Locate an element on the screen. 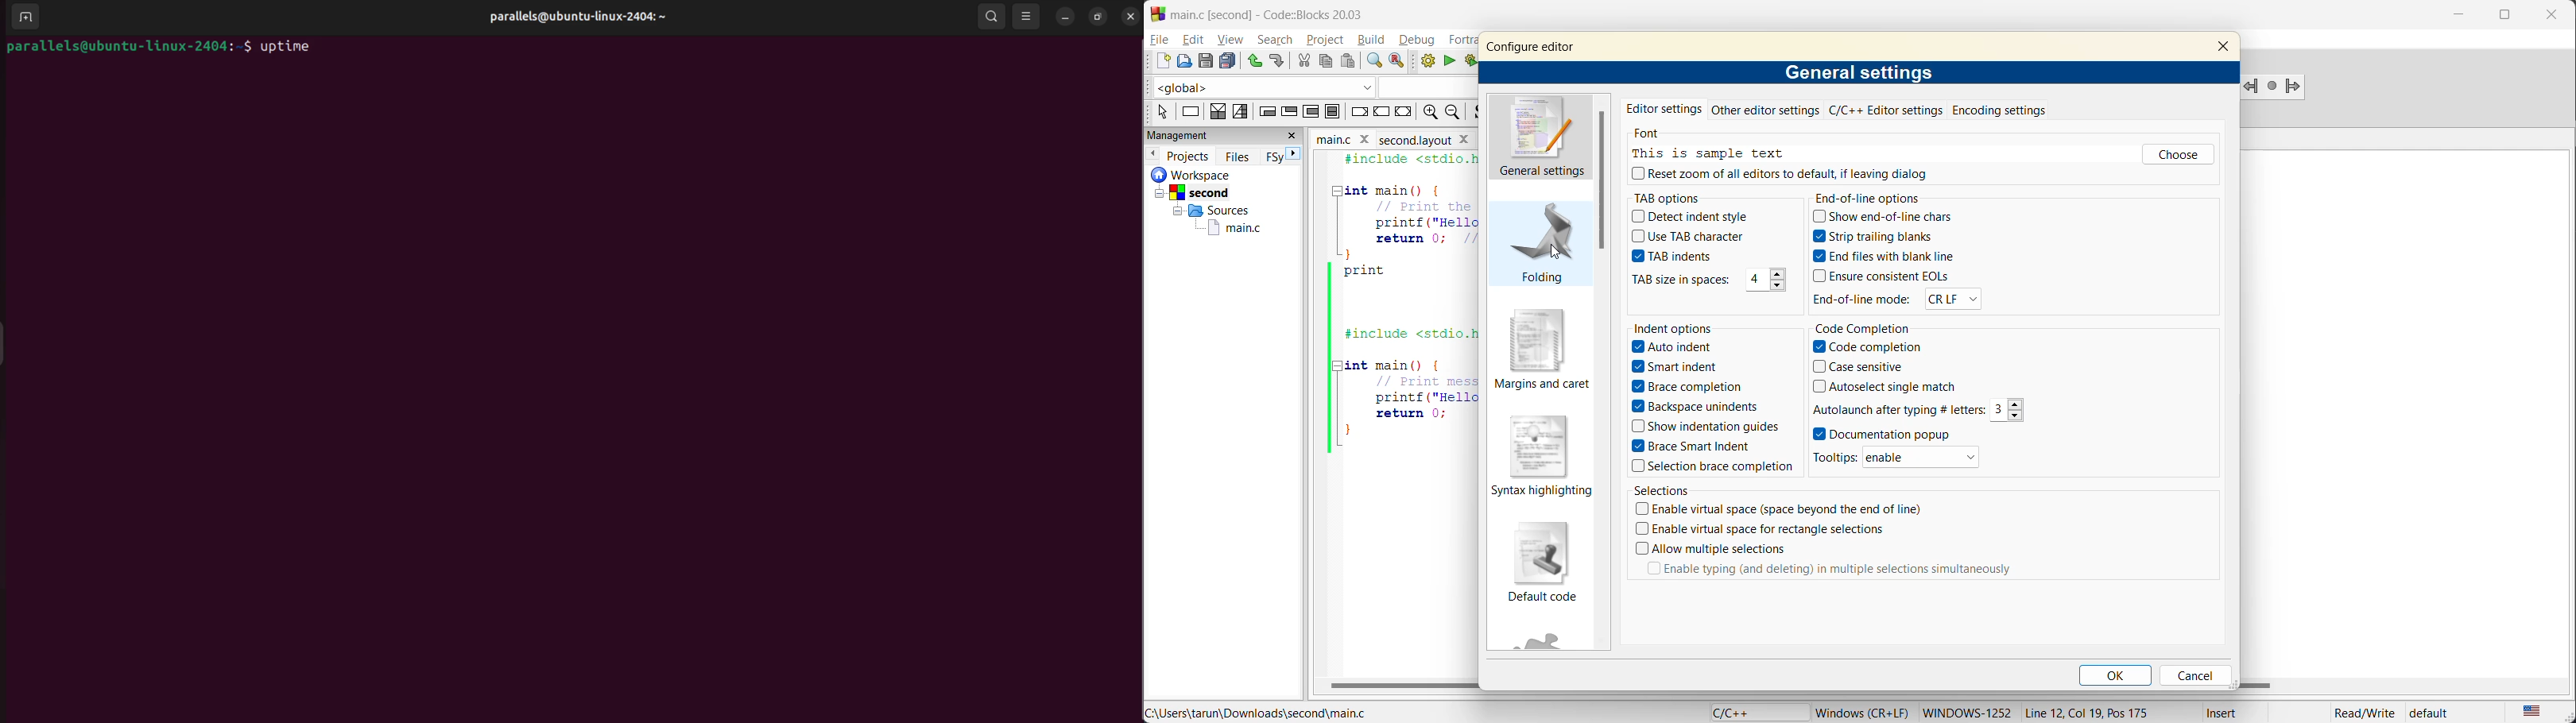  selections is located at coordinates (1833, 490).